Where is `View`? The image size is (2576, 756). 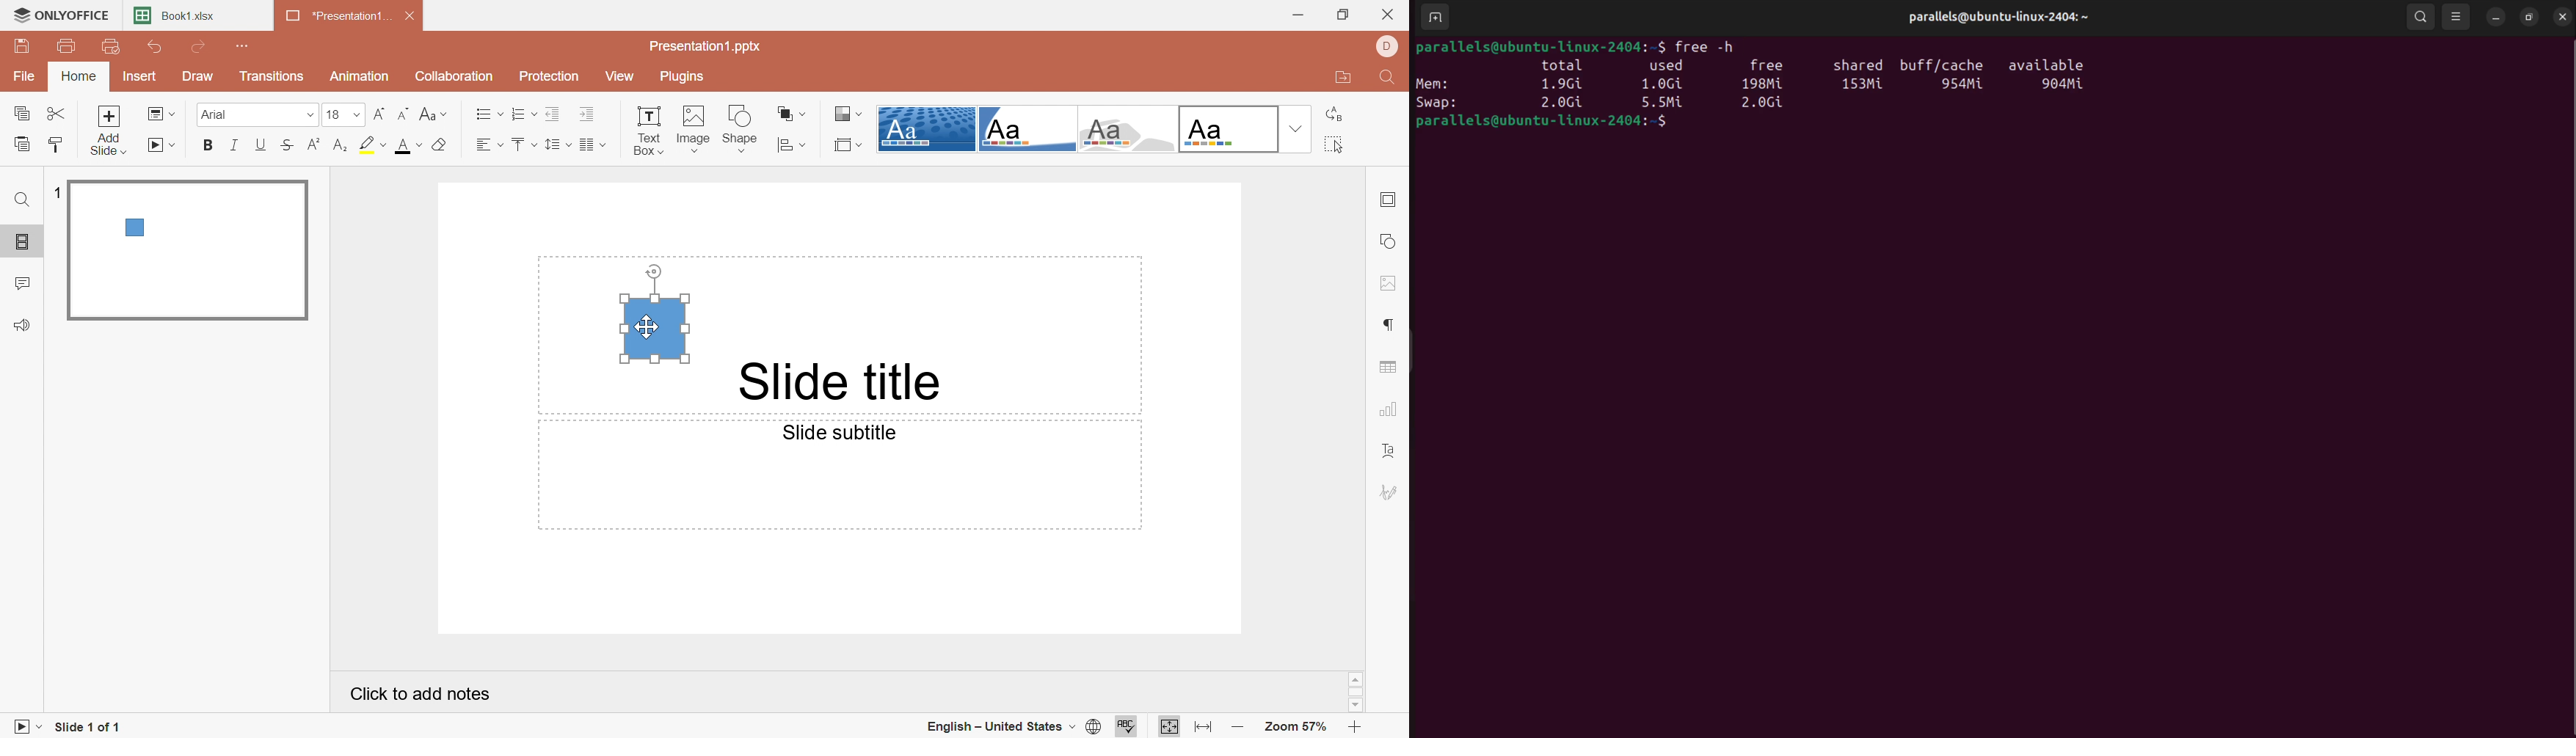
View is located at coordinates (617, 78).